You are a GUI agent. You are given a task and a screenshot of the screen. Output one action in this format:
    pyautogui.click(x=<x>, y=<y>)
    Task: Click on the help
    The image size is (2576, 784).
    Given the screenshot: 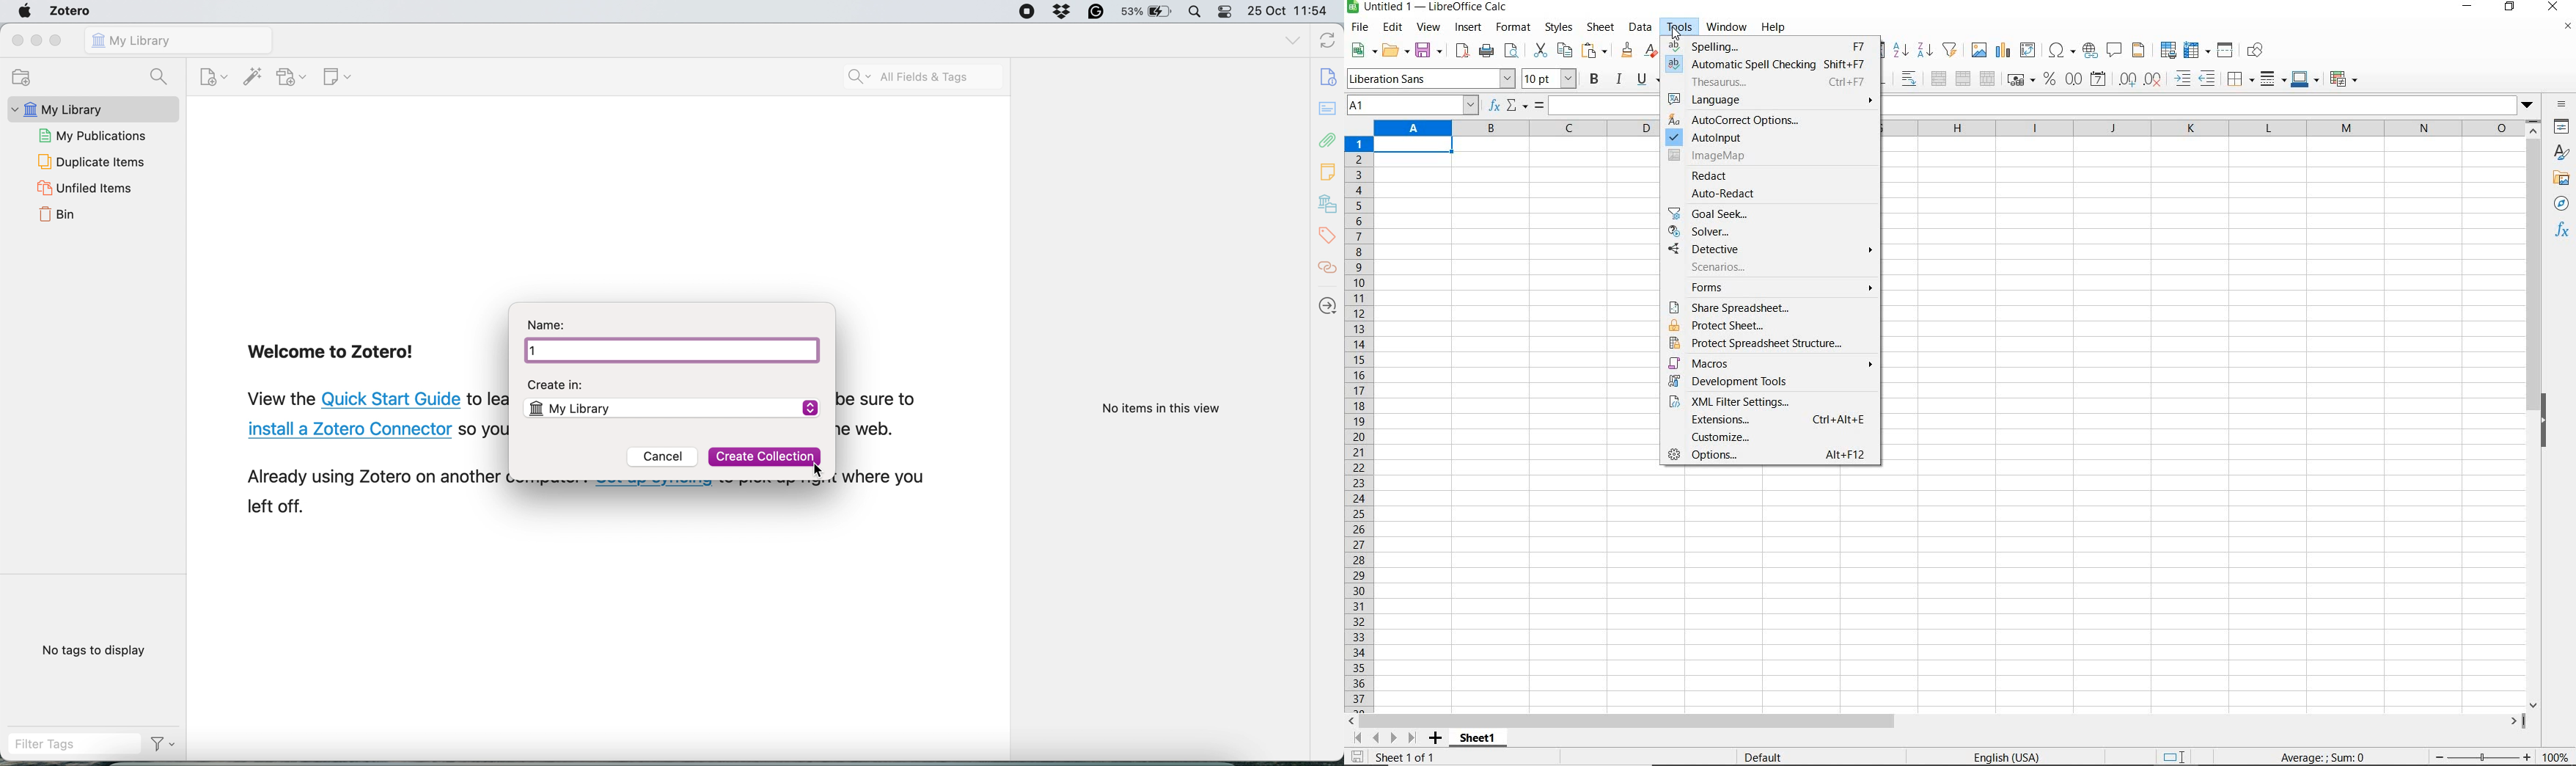 What is the action you would take?
    pyautogui.click(x=1776, y=27)
    